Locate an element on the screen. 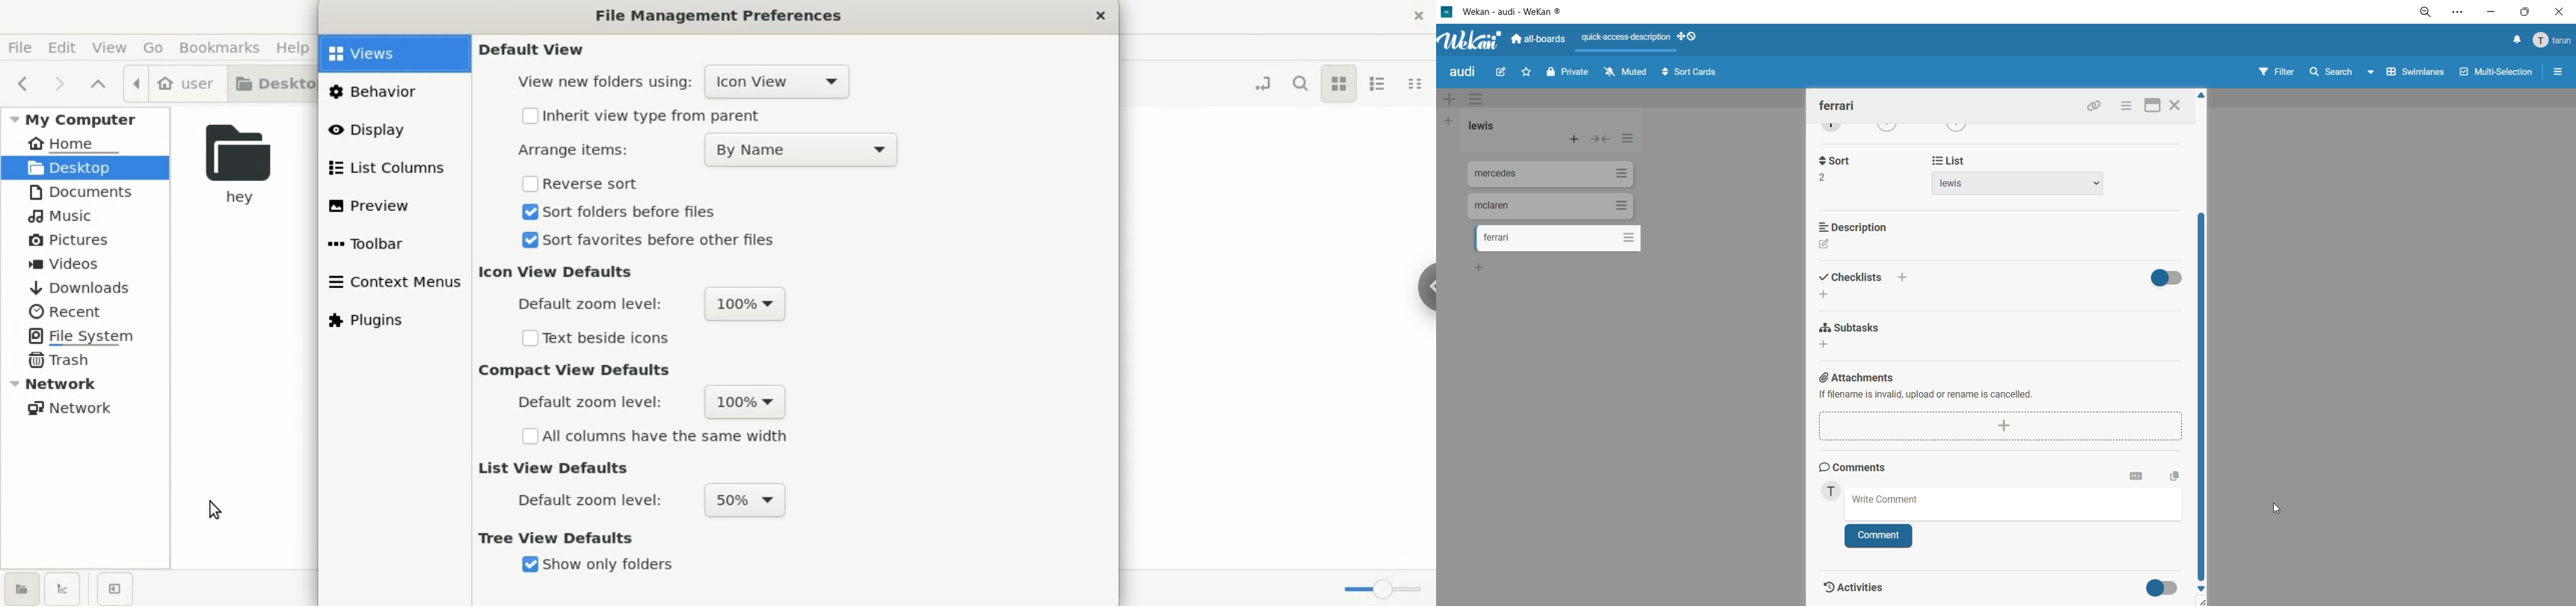 The width and height of the screenshot is (2576, 616). close is located at coordinates (2176, 107).